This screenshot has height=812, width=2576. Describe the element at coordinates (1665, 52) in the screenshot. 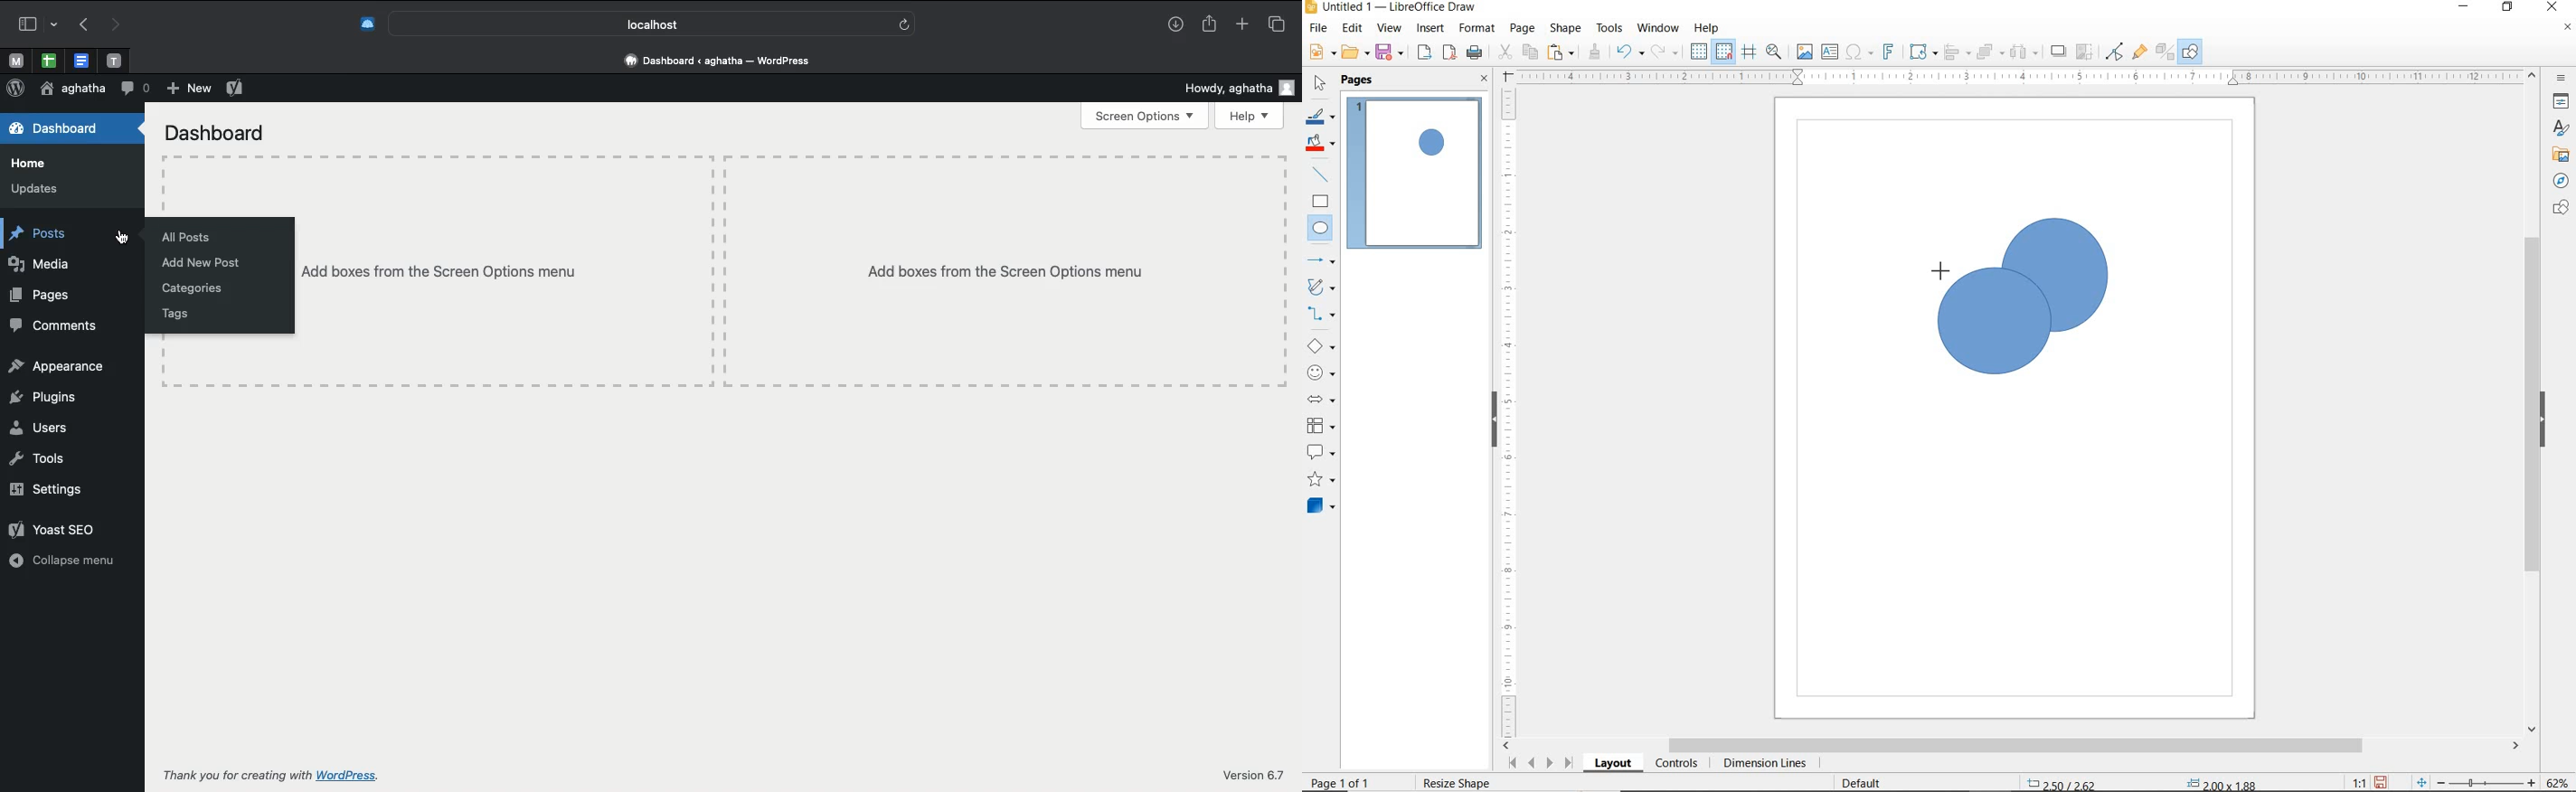

I see `REDO` at that location.